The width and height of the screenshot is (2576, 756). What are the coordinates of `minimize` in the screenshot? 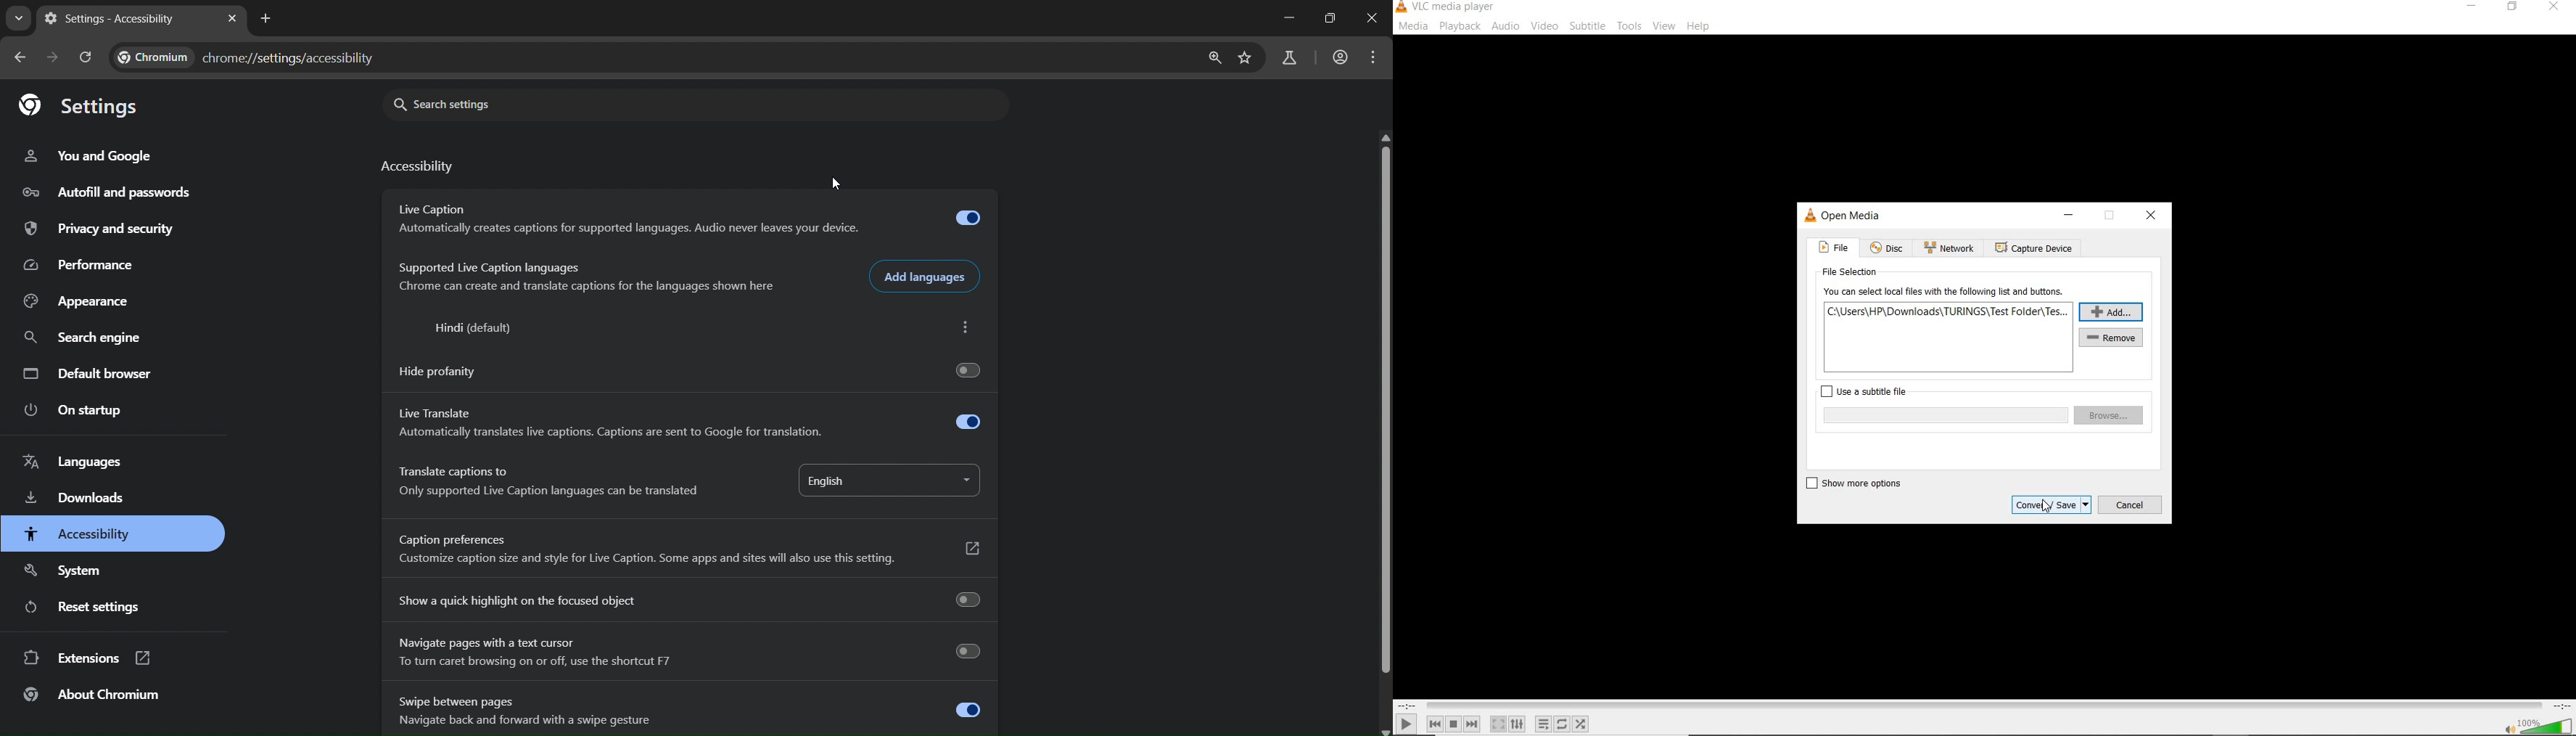 It's located at (2069, 214).